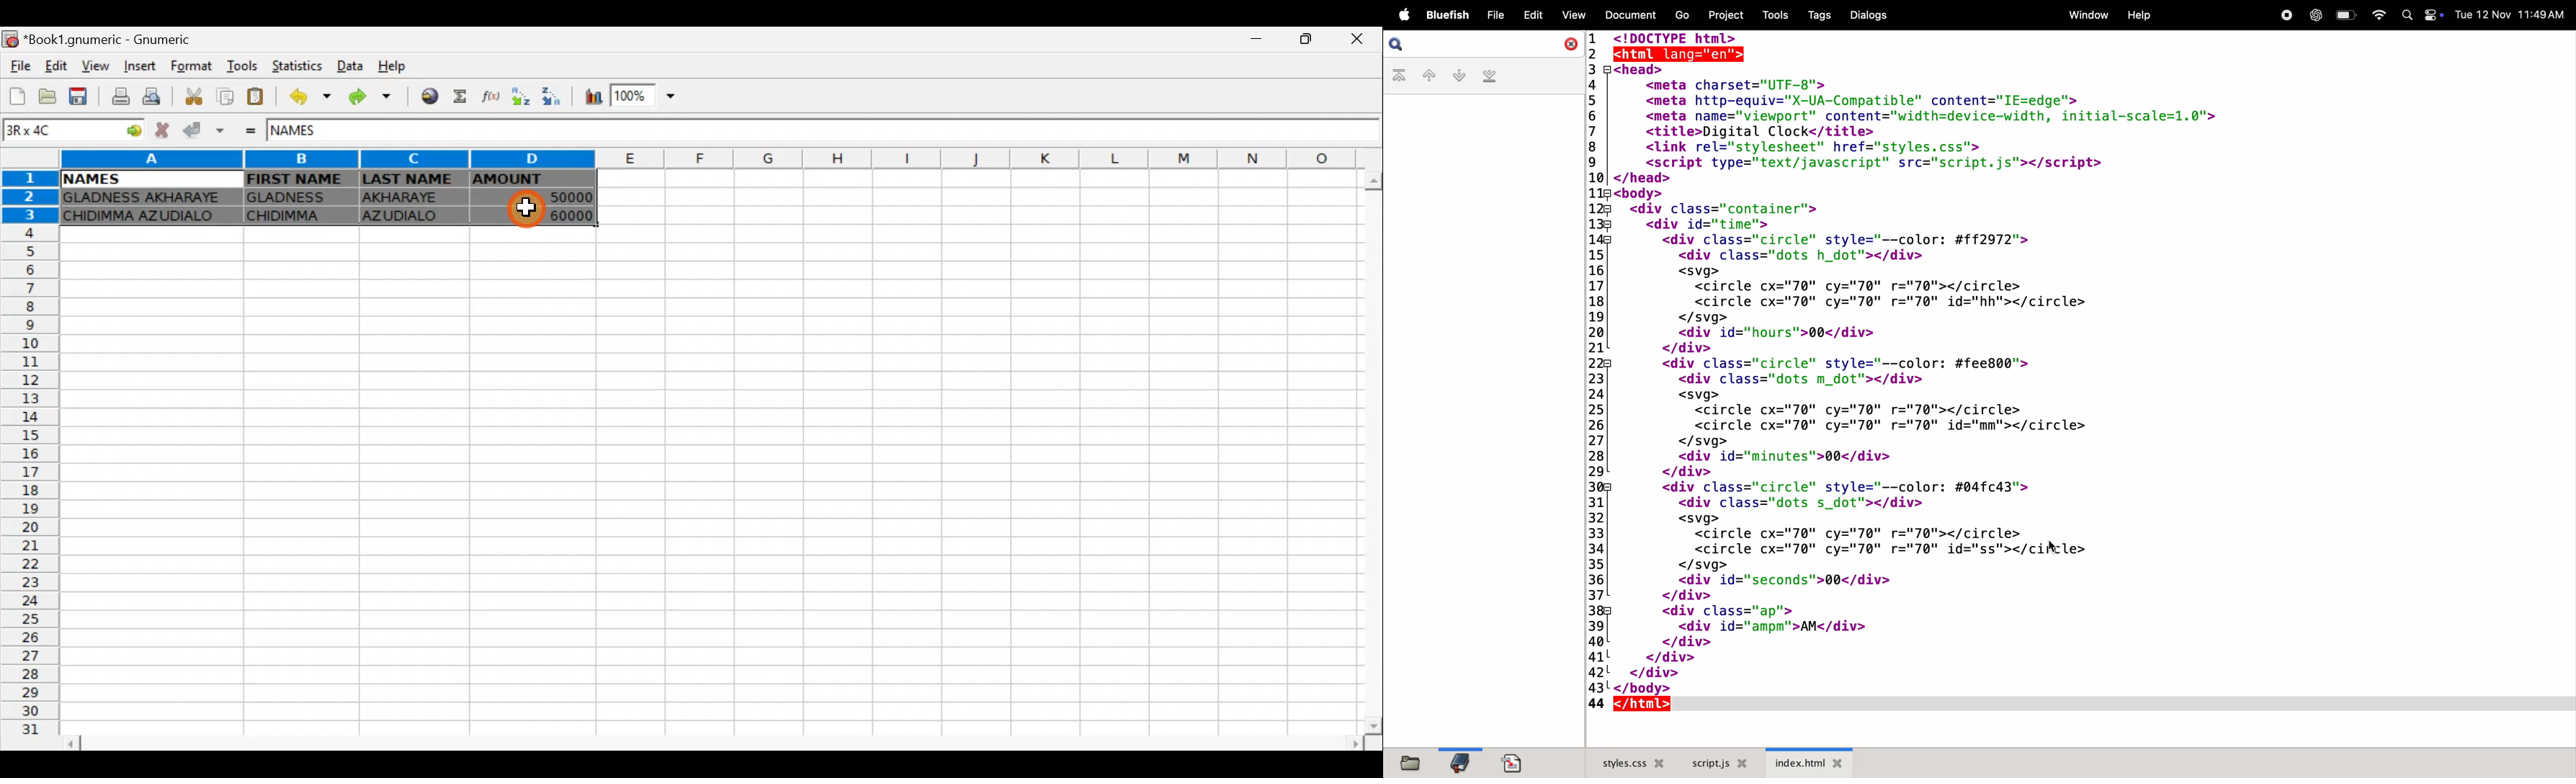 This screenshot has height=784, width=2576. I want to click on battery, so click(2345, 15).